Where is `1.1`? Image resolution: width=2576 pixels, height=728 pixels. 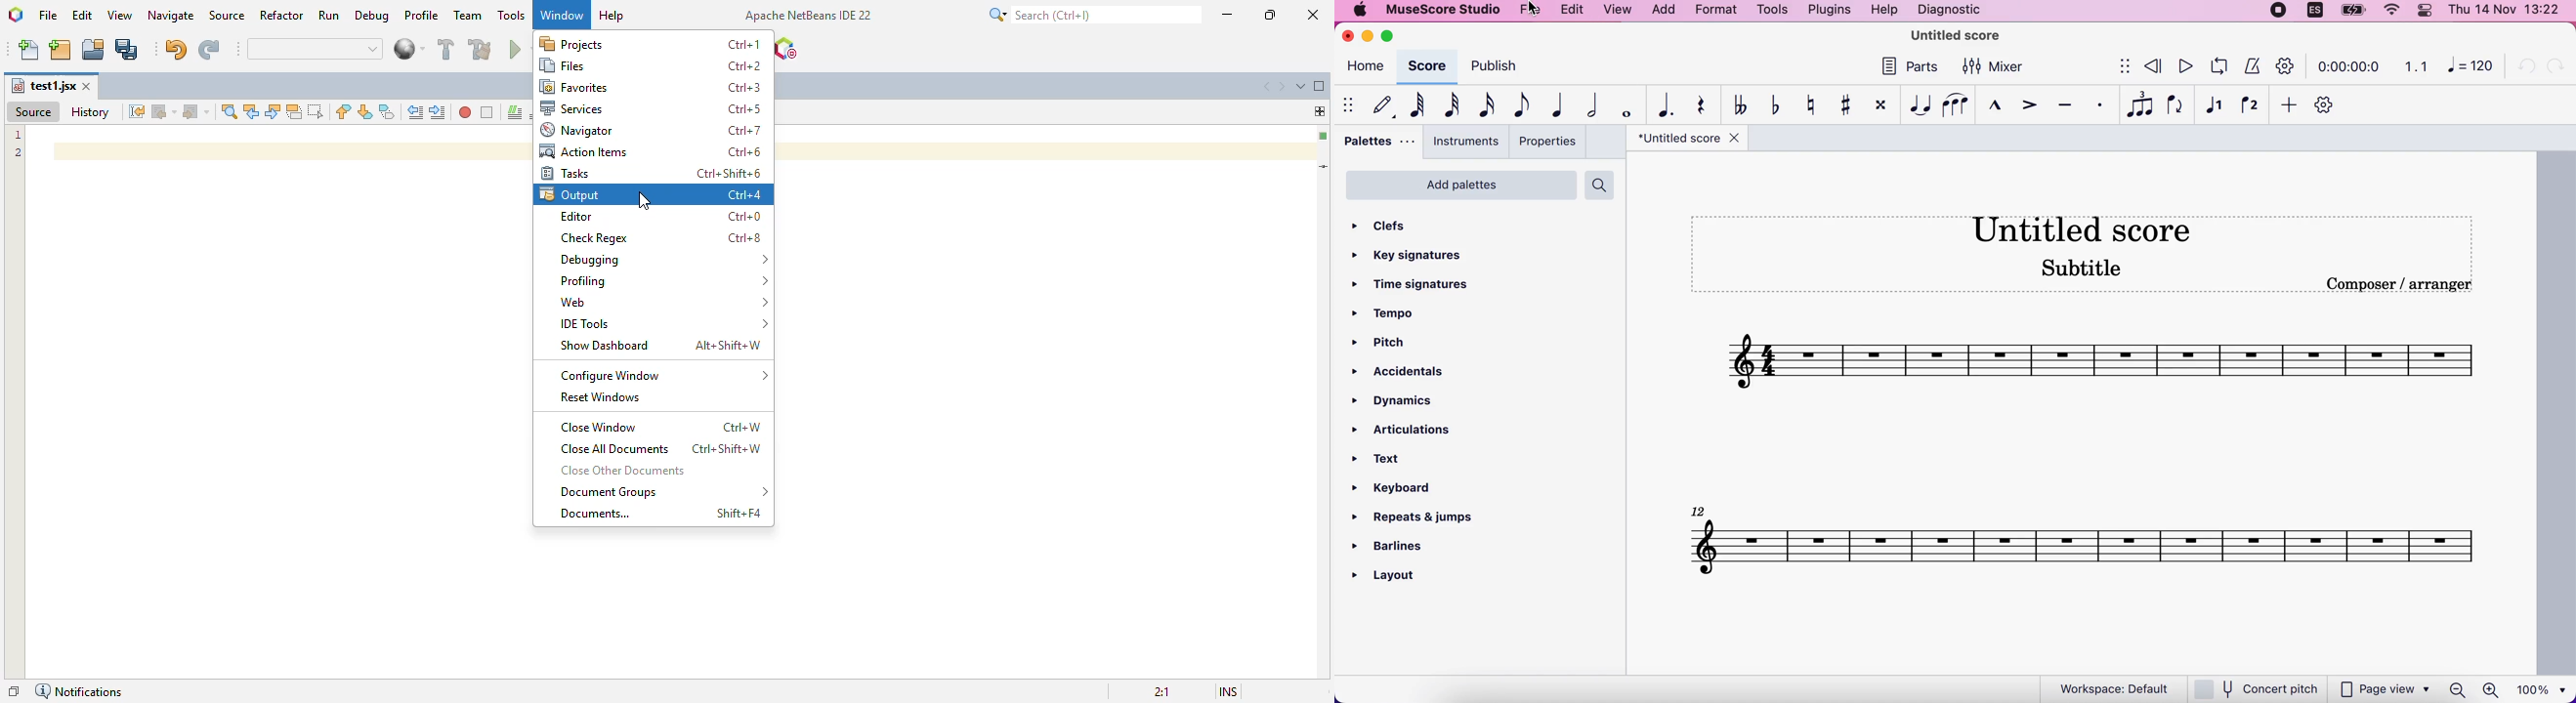 1.1 is located at coordinates (2415, 67).